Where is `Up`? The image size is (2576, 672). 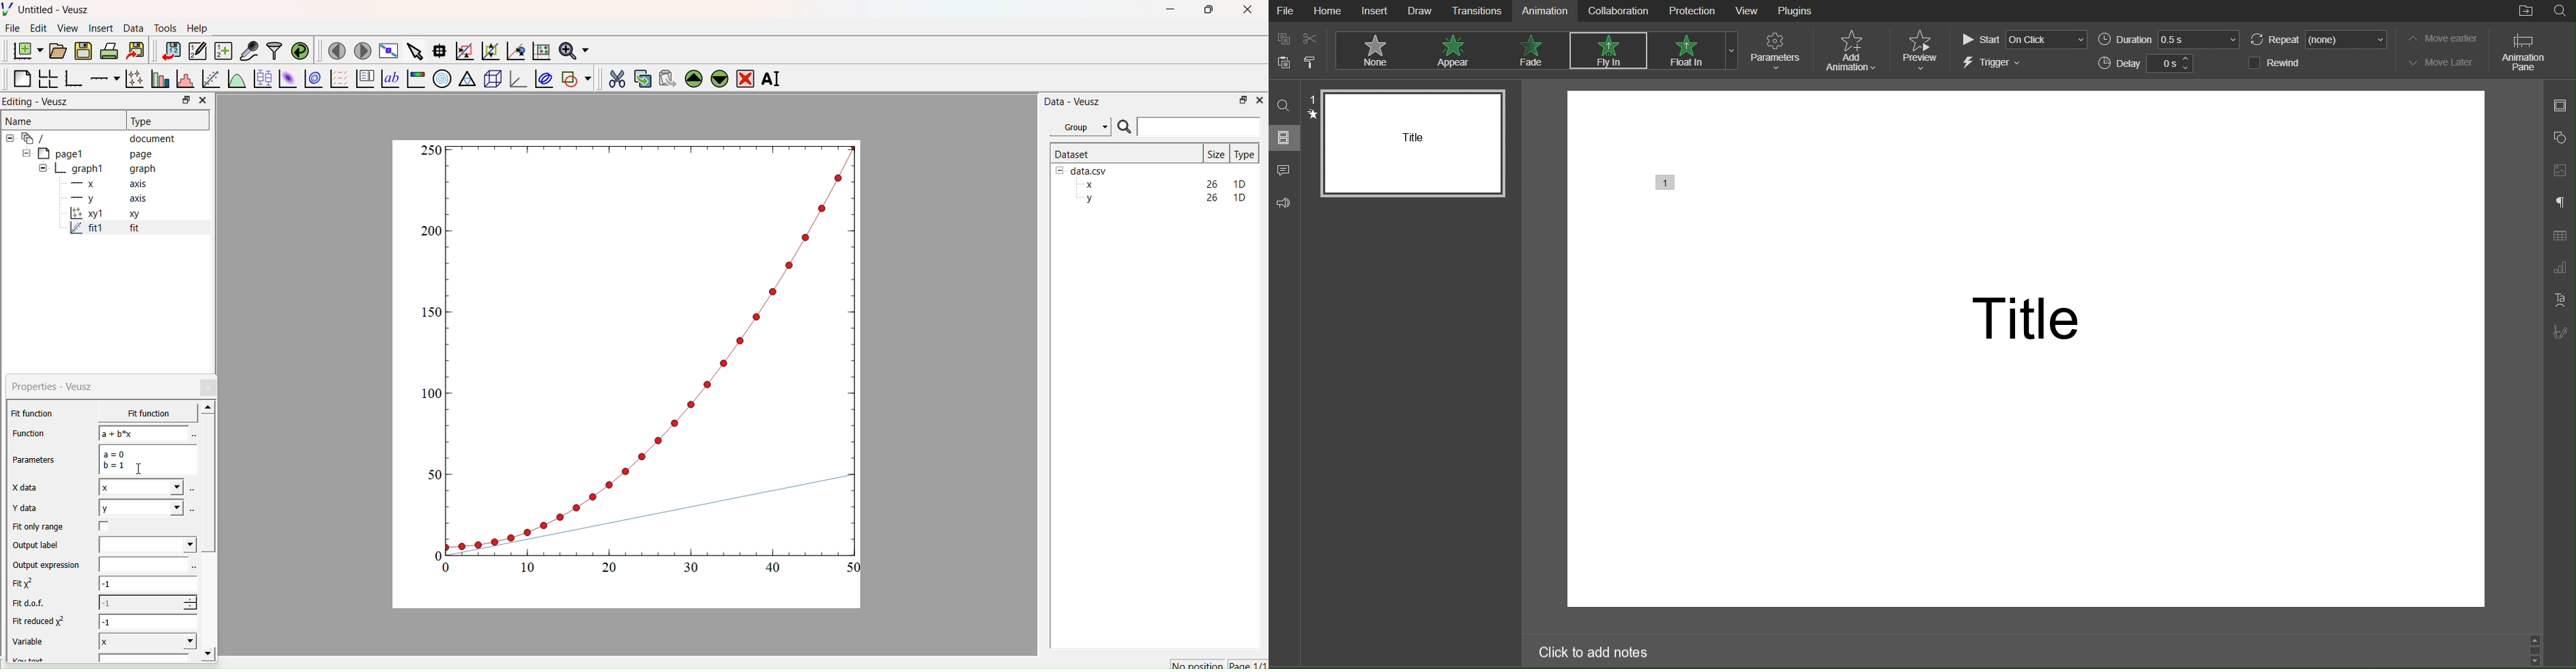
Up is located at coordinates (692, 77).